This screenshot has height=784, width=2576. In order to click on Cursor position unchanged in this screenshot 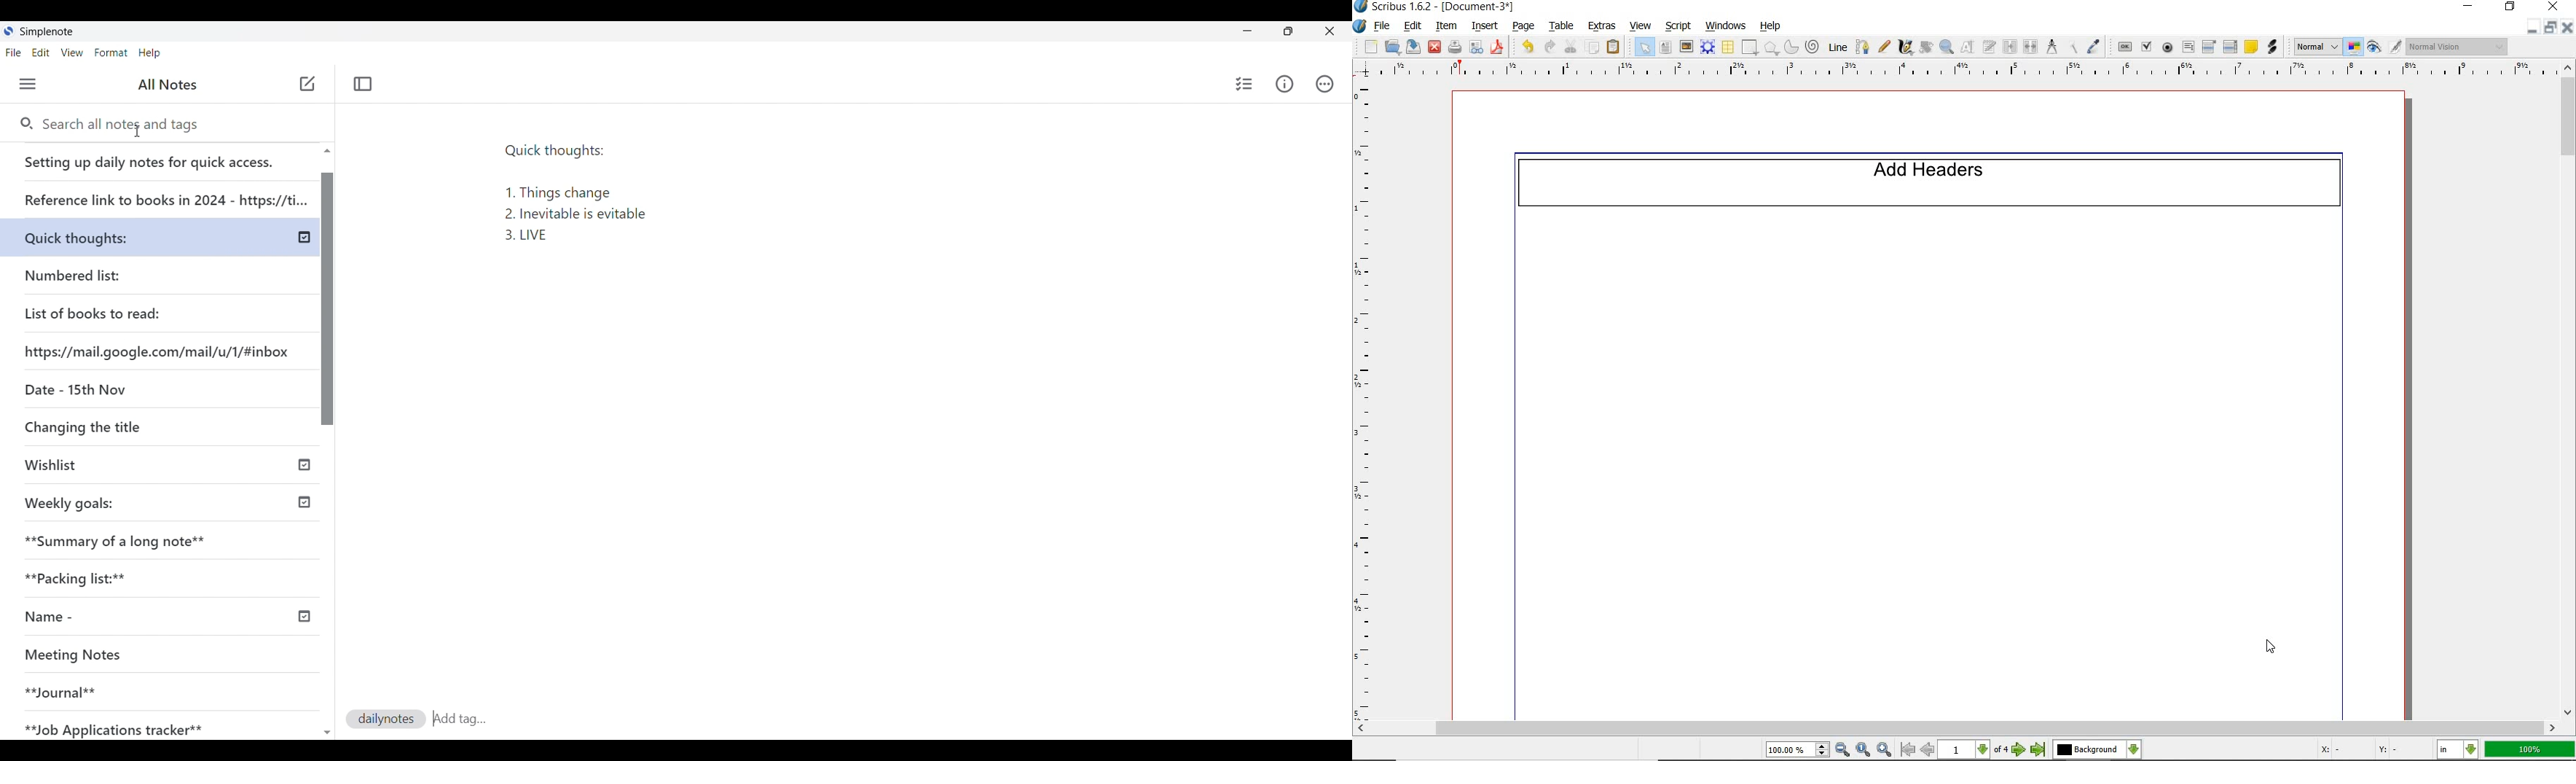, I will do `click(307, 85)`.